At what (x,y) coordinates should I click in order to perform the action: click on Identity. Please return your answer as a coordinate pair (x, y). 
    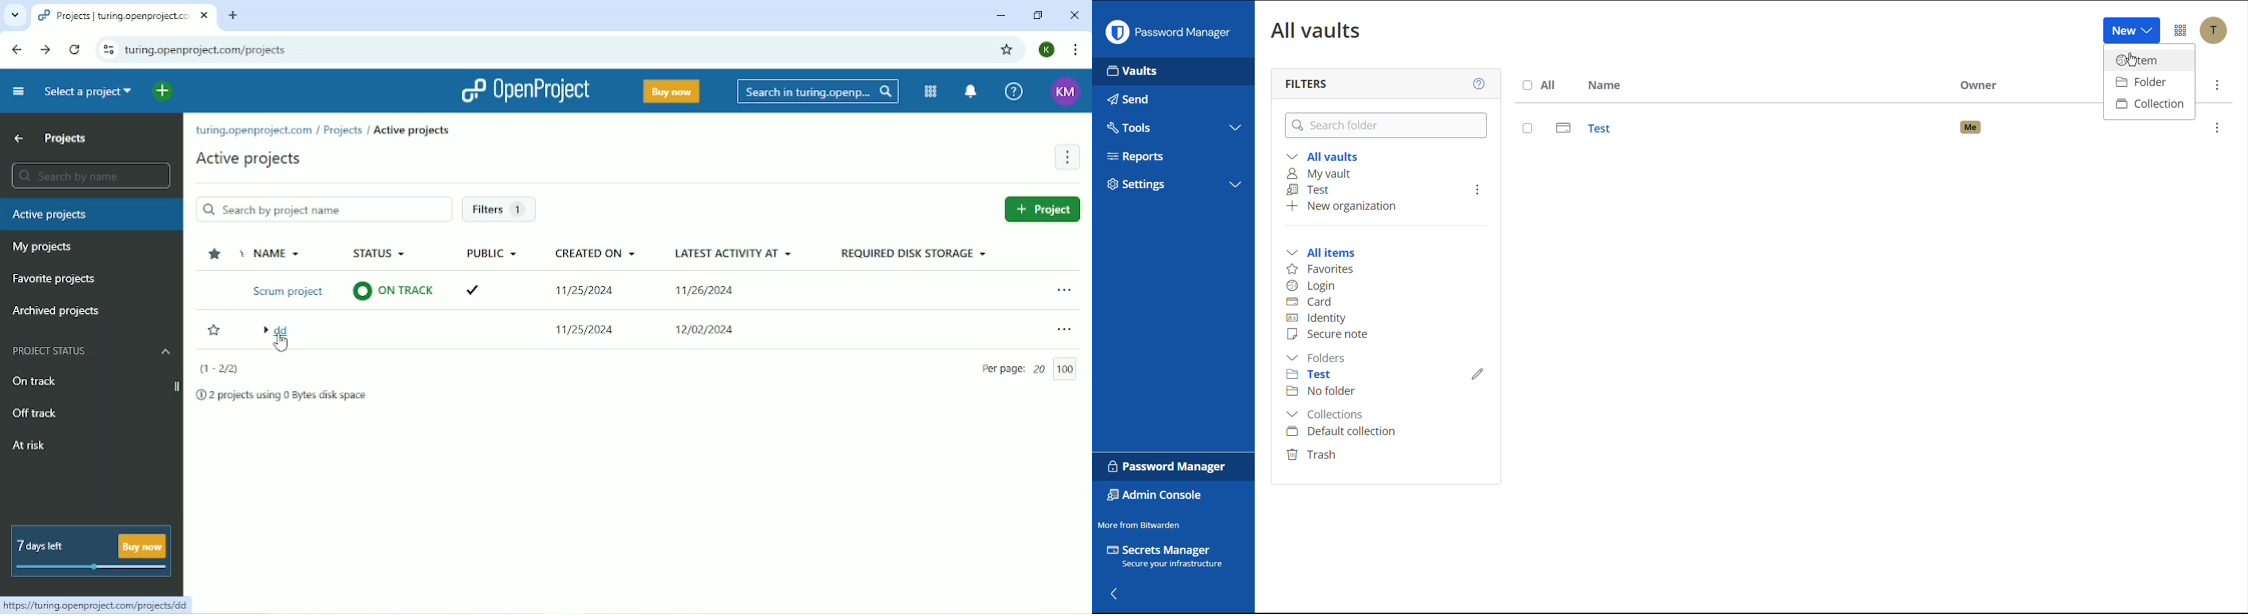
    Looking at the image, I should click on (1318, 318).